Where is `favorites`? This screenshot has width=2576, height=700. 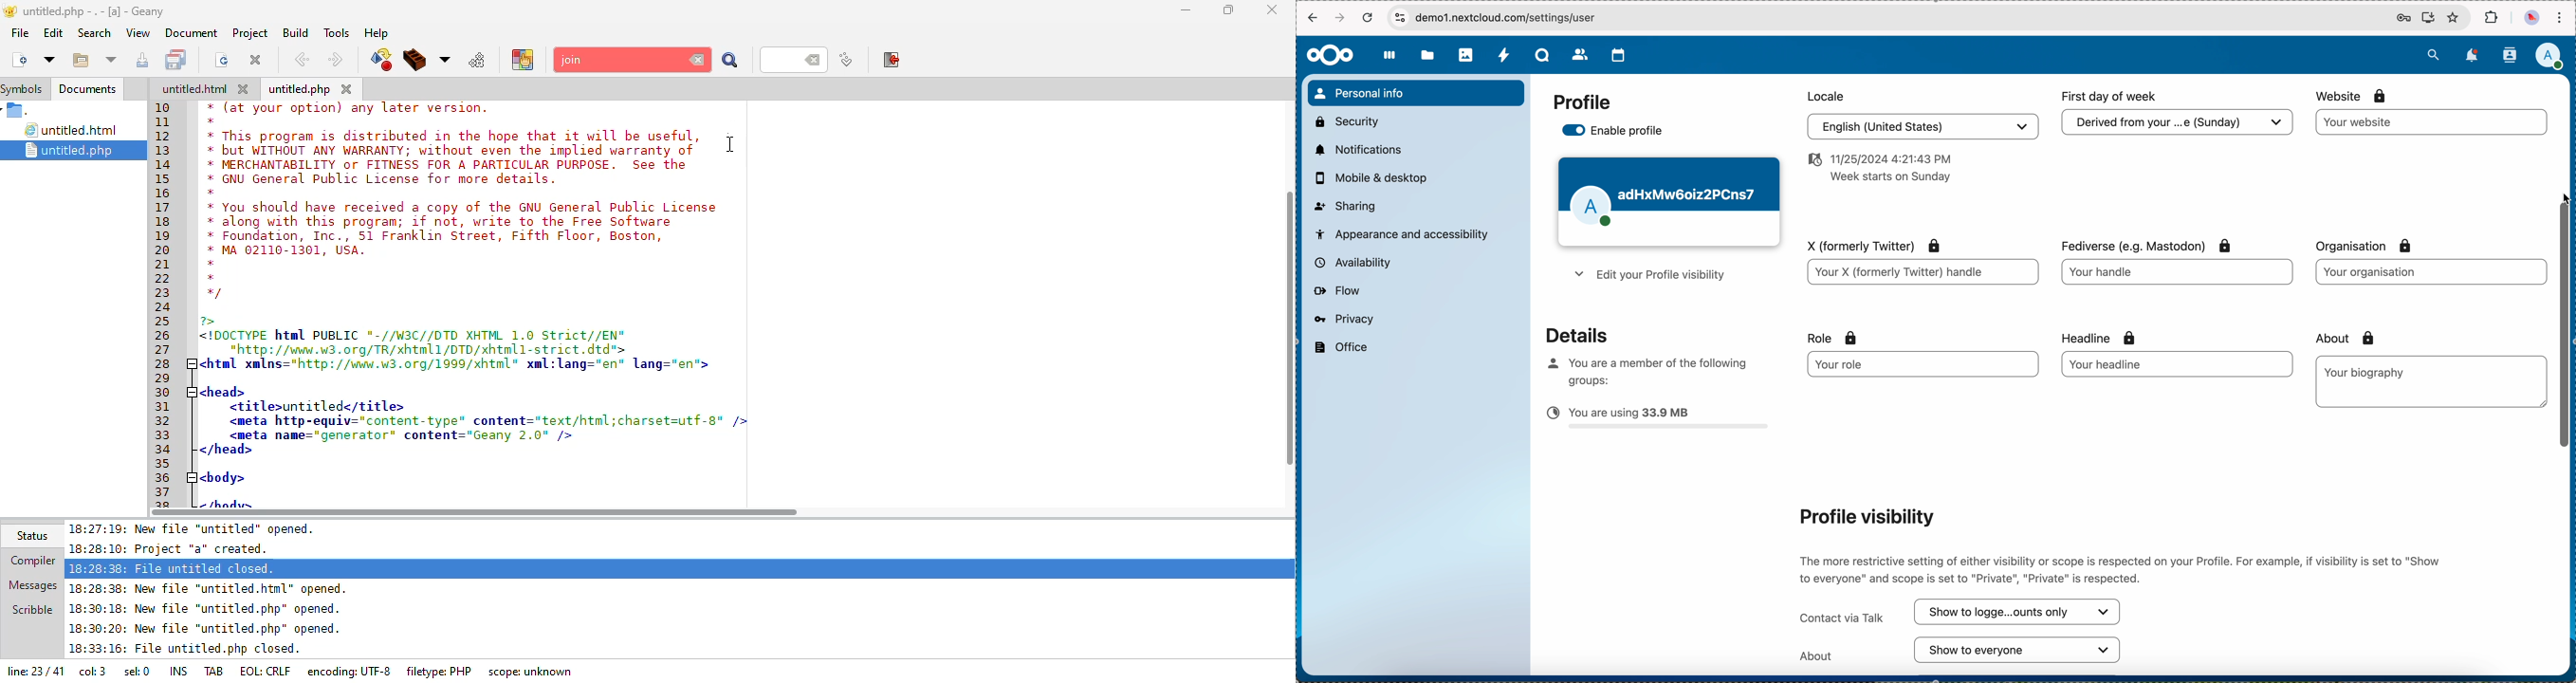
favorites is located at coordinates (2453, 19).